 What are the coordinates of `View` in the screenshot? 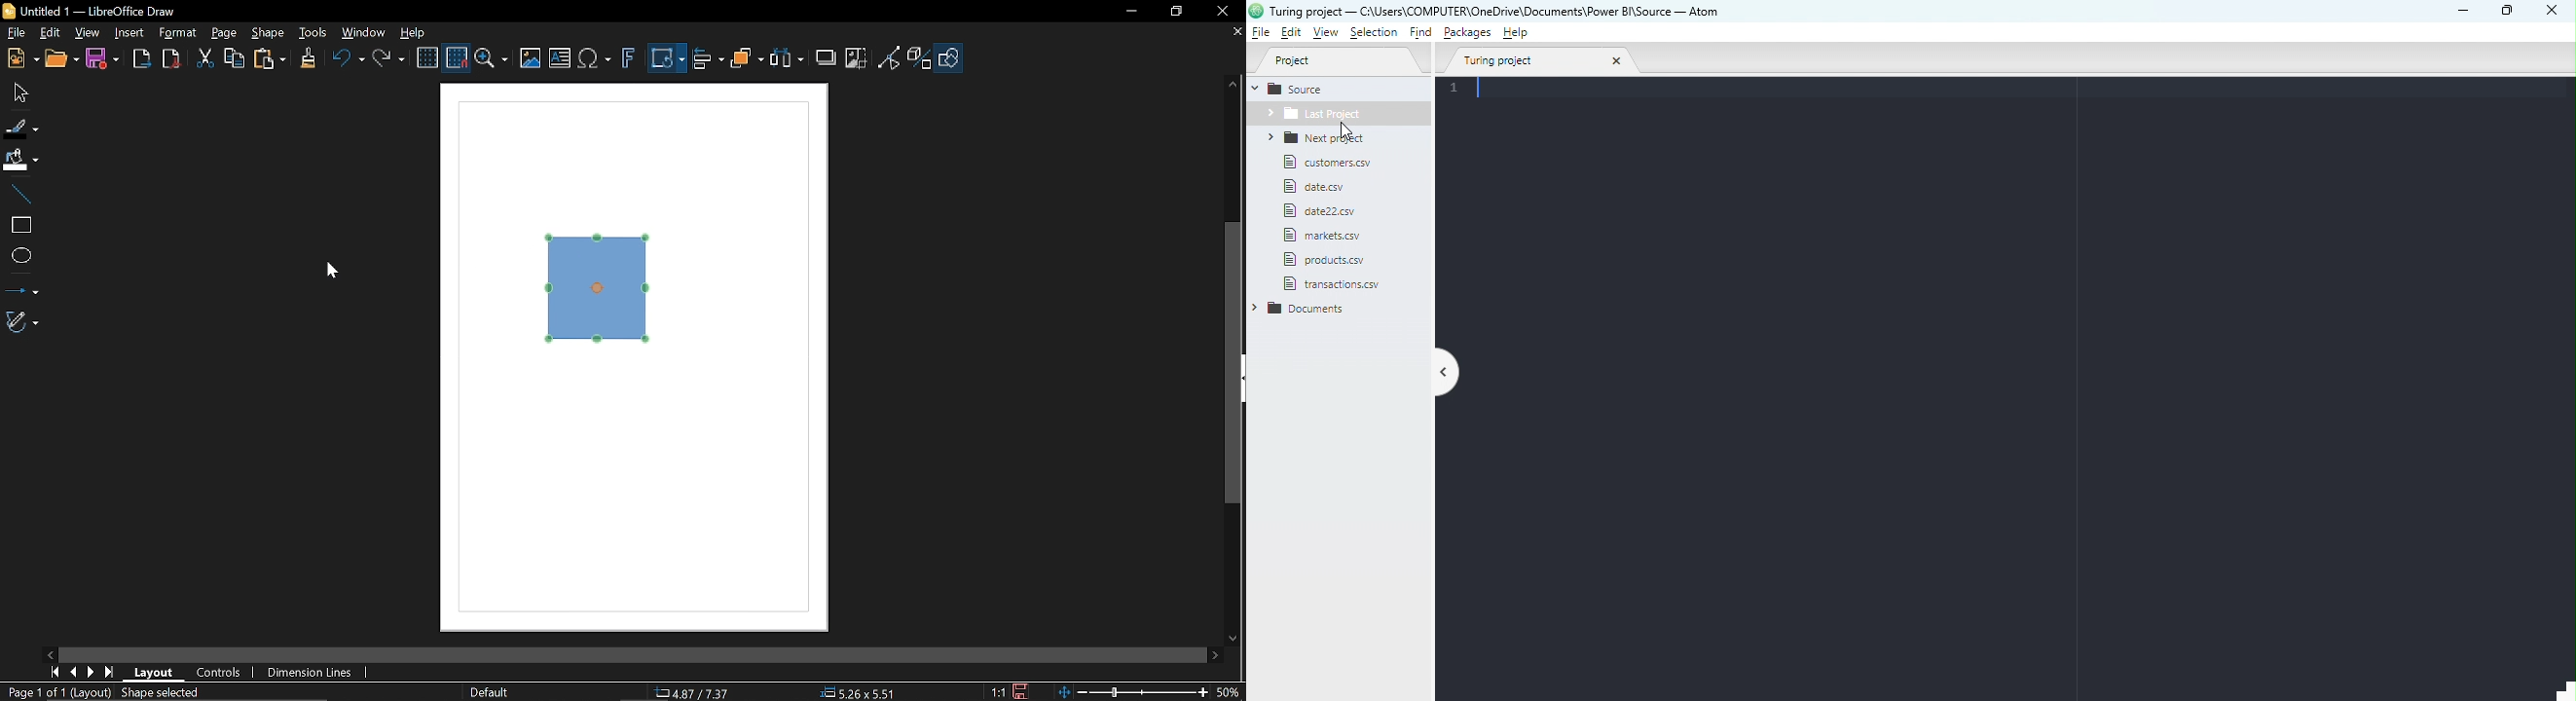 It's located at (86, 34).